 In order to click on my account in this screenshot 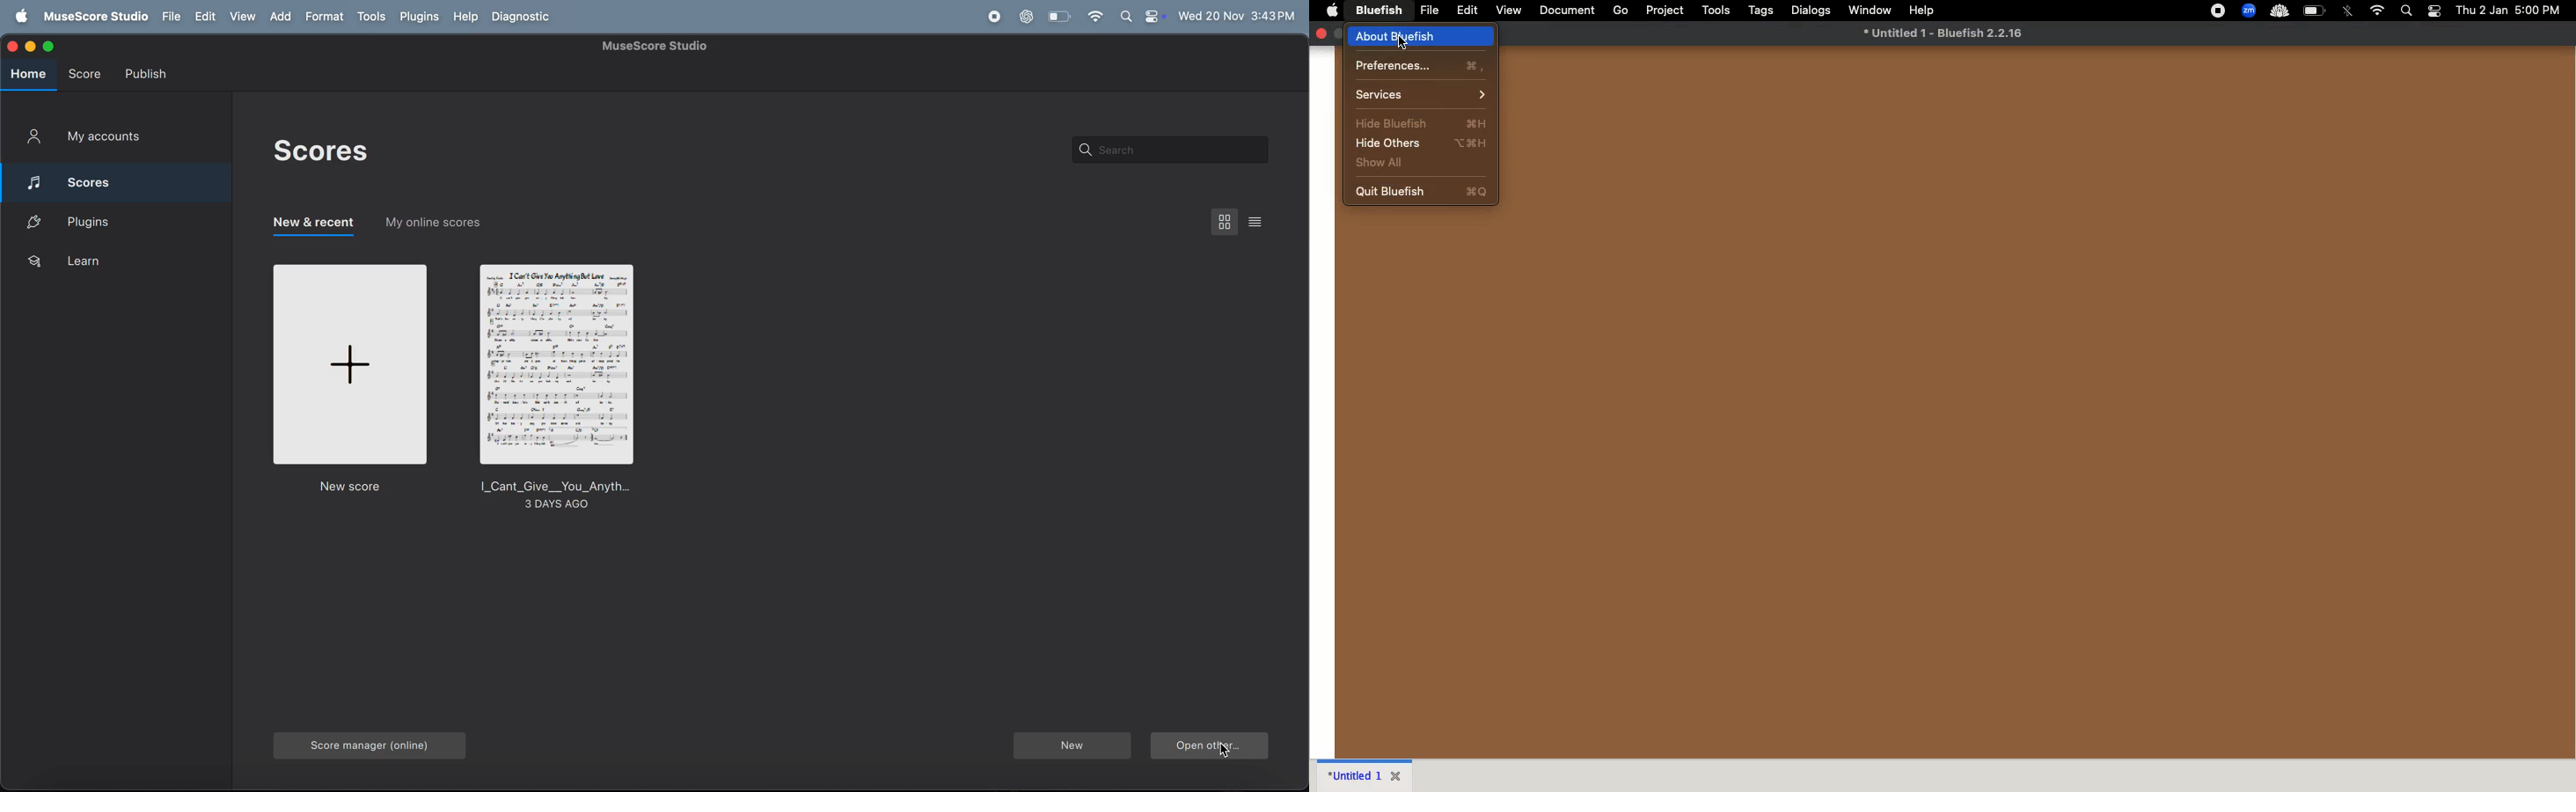, I will do `click(103, 140)`.